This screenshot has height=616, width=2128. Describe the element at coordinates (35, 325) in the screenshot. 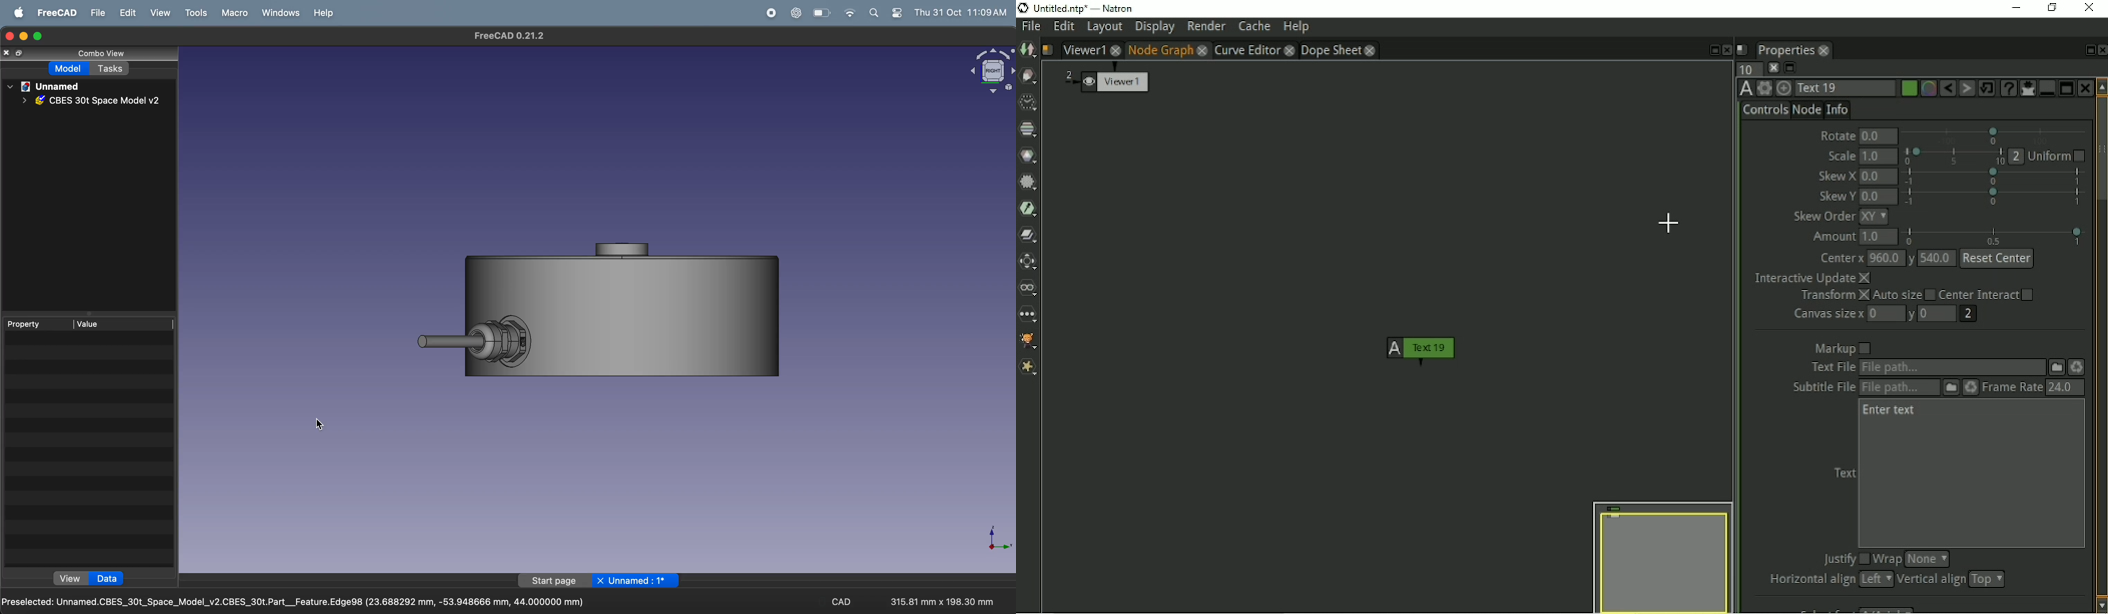

I see `property` at that location.